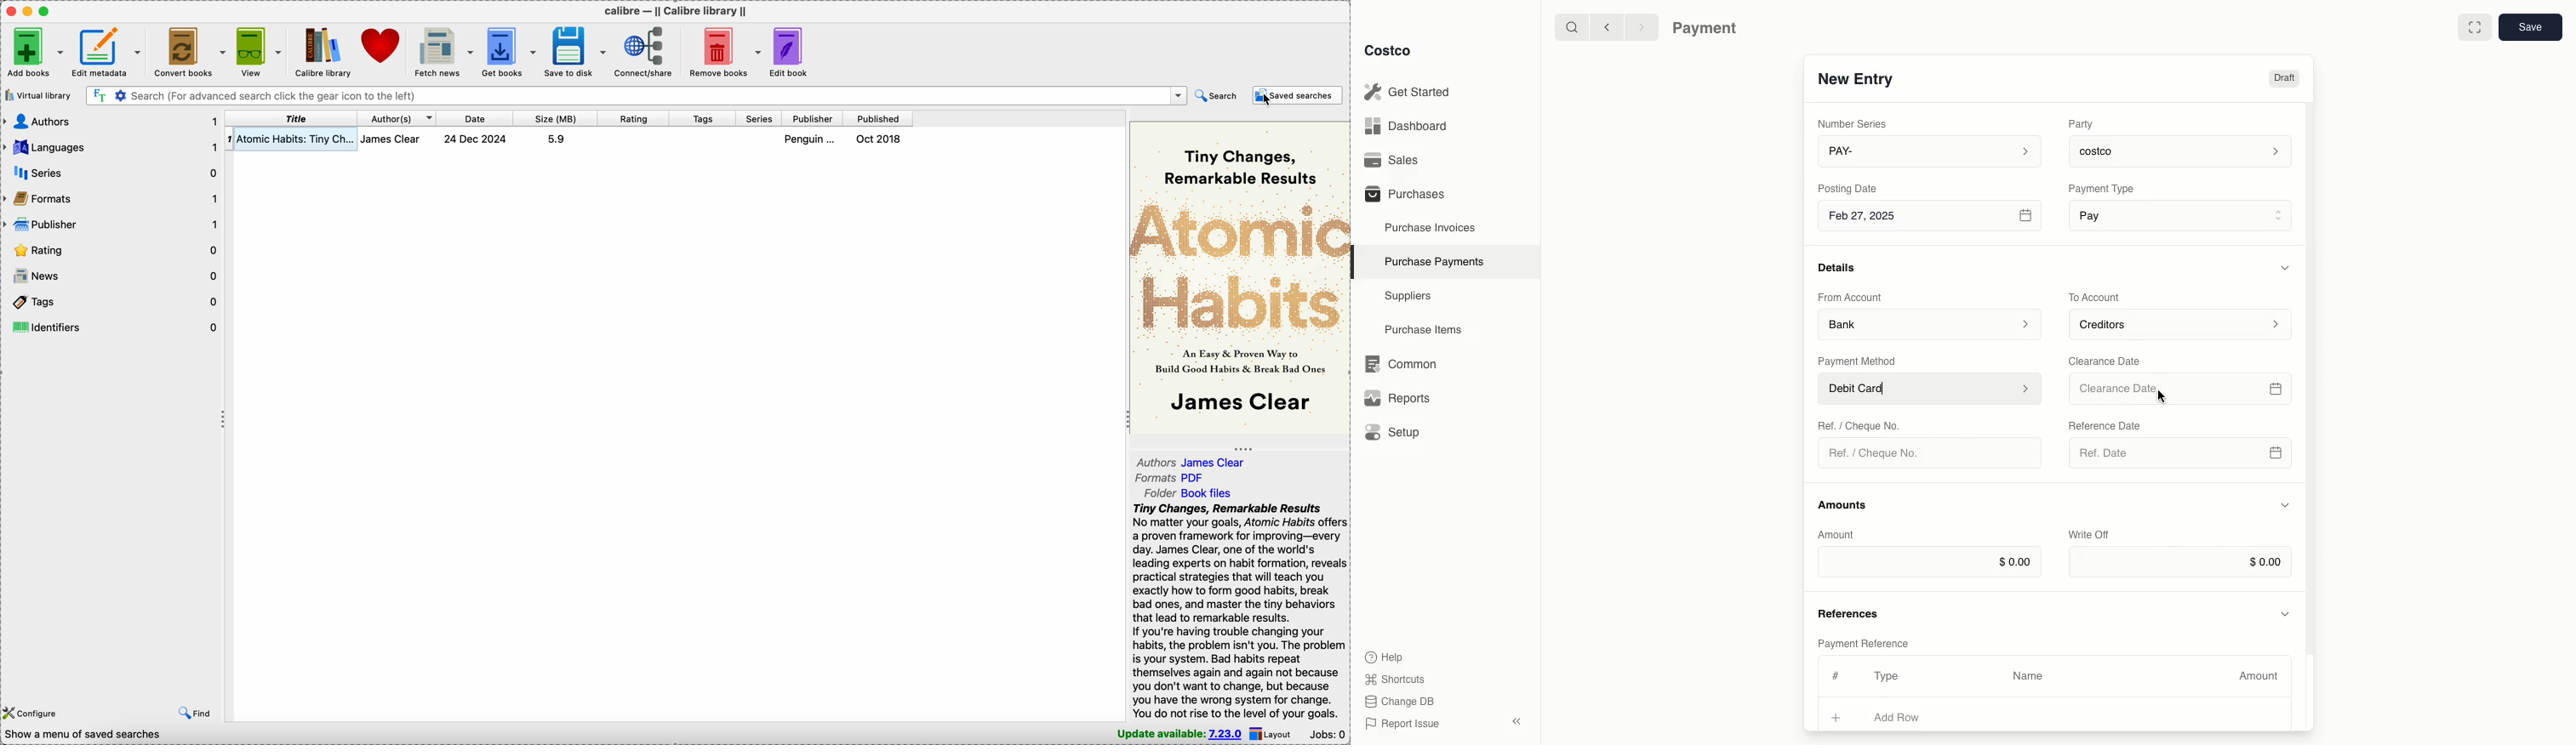 This screenshot has height=756, width=2576. What do you see at coordinates (726, 51) in the screenshot?
I see `remove books` at bounding box center [726, 51].